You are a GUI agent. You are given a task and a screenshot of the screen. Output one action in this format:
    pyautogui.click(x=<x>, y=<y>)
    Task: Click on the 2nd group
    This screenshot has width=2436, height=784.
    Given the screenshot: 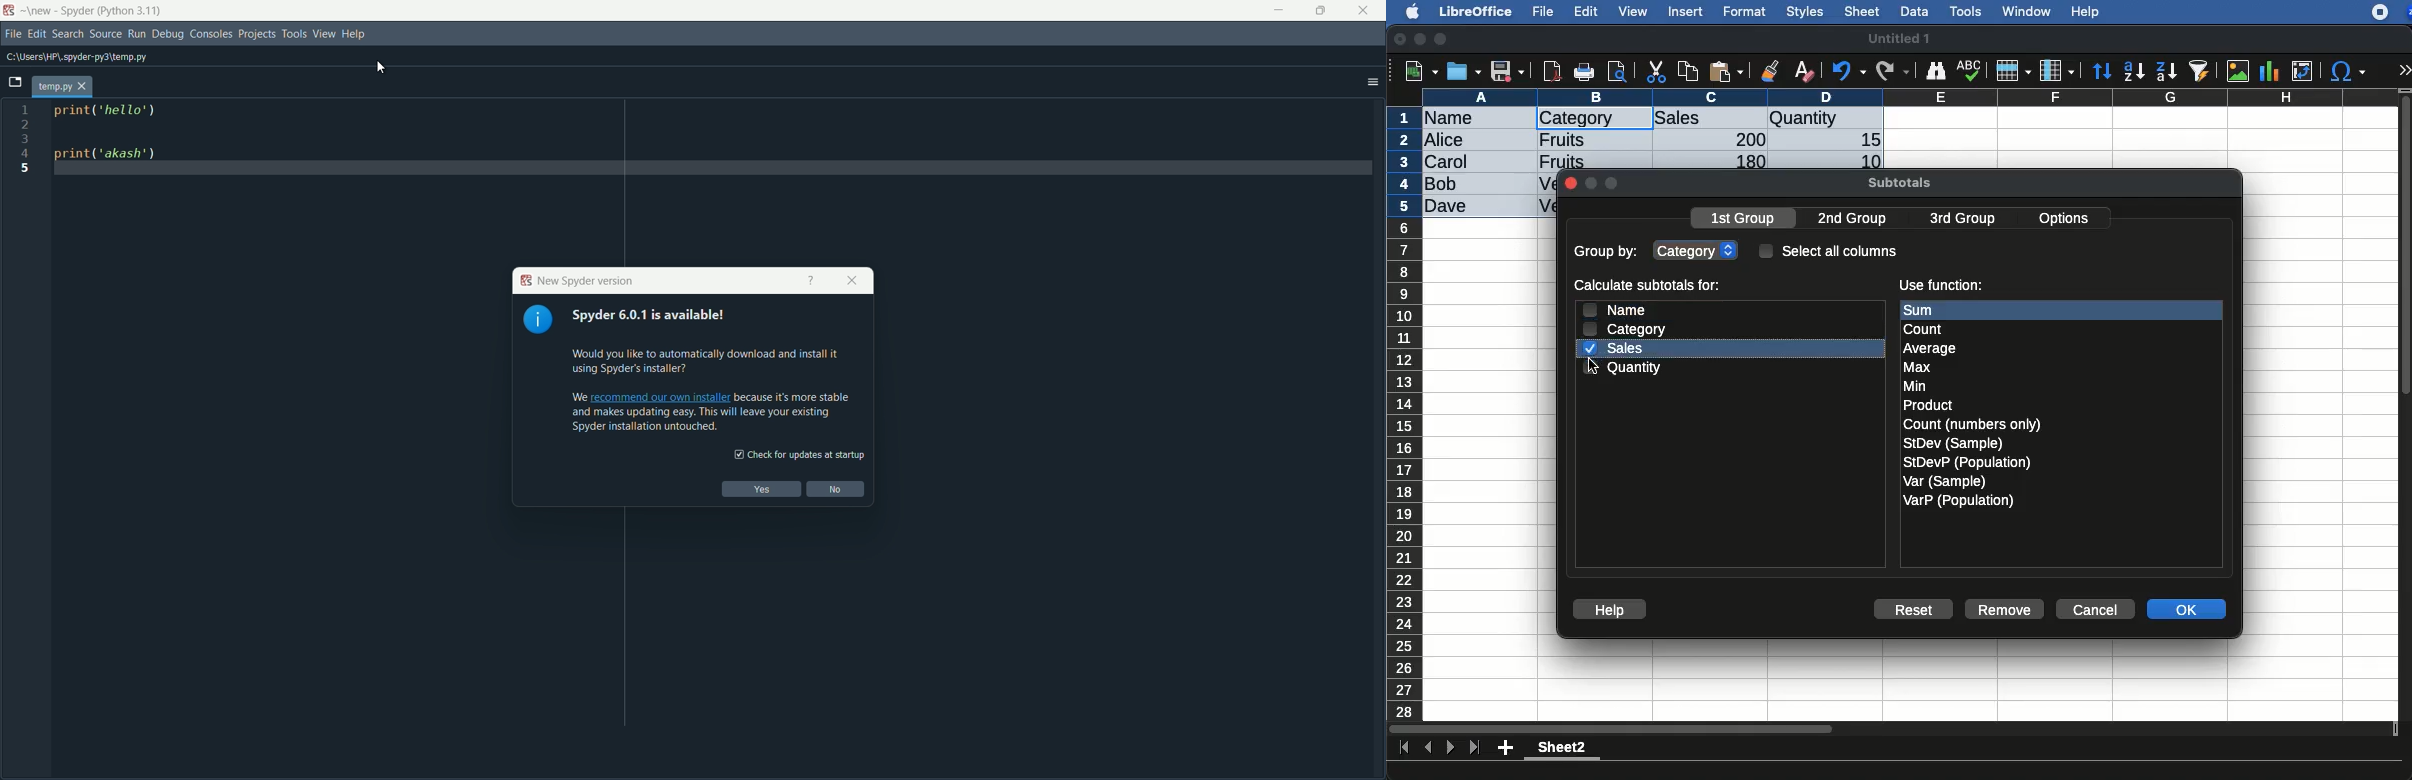 What is the action you would take?
    pyautogui.click(x=1857, y=219)
    